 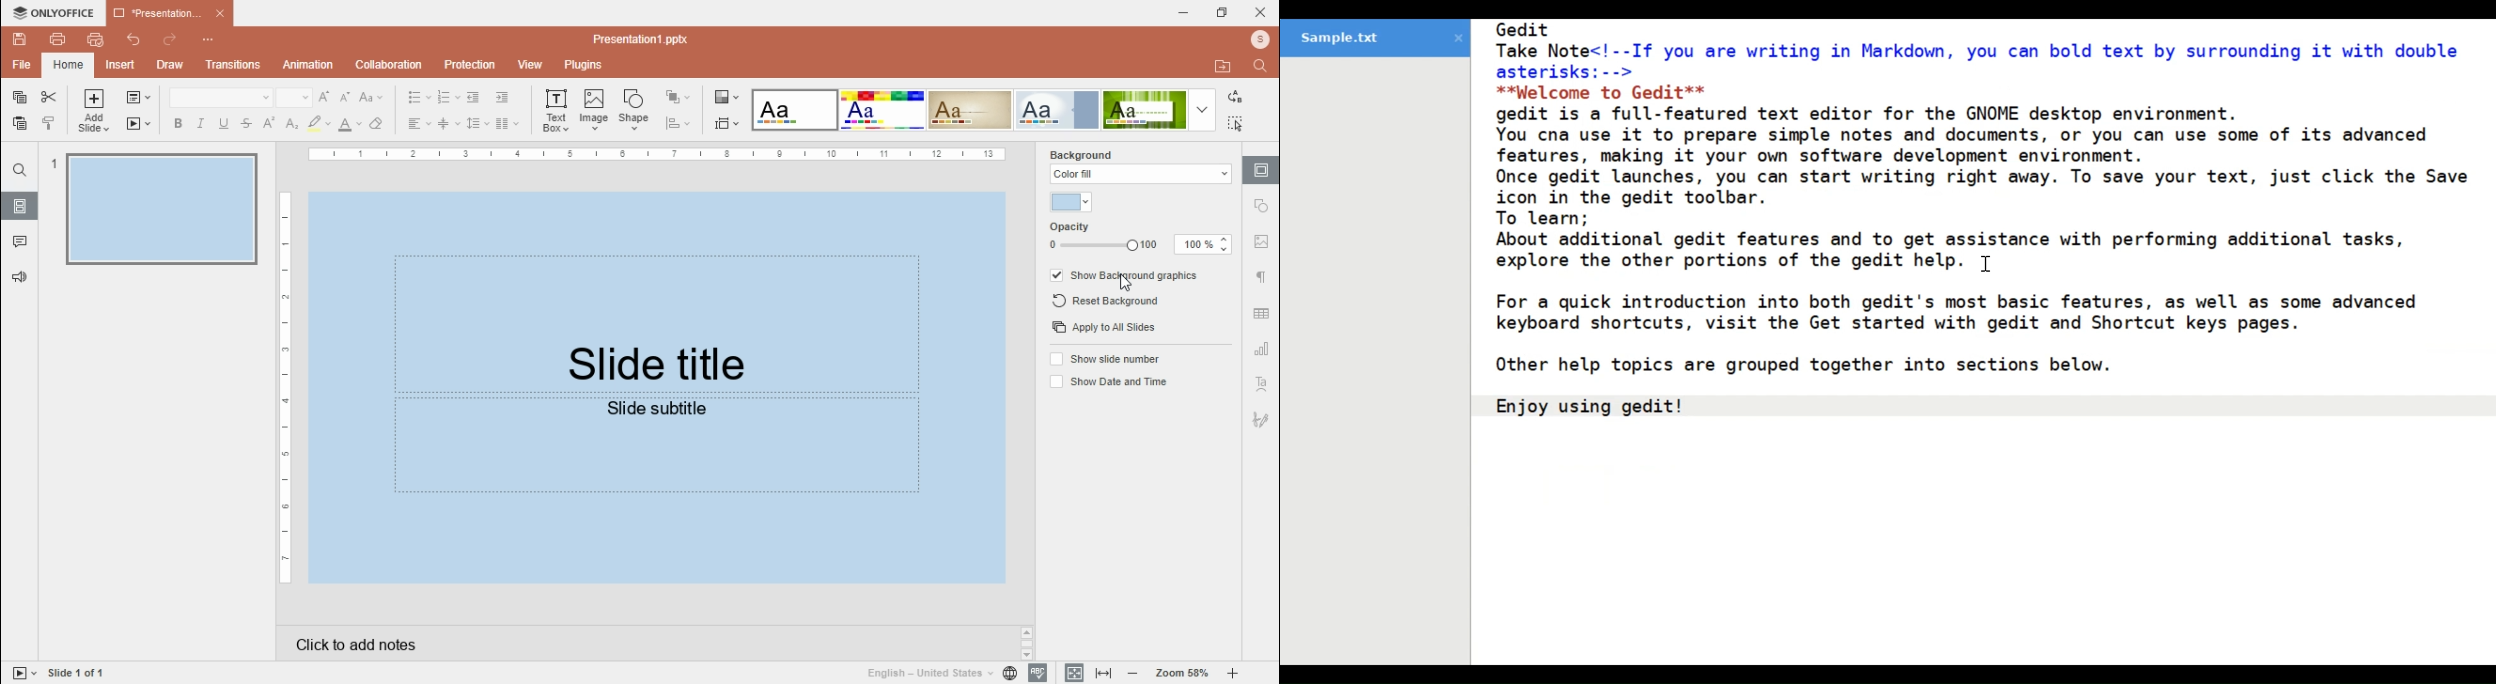 What do you see at coordinates (347, 97) in the screenshot?
I see `decrement font size` at bounding box center [347, 97].